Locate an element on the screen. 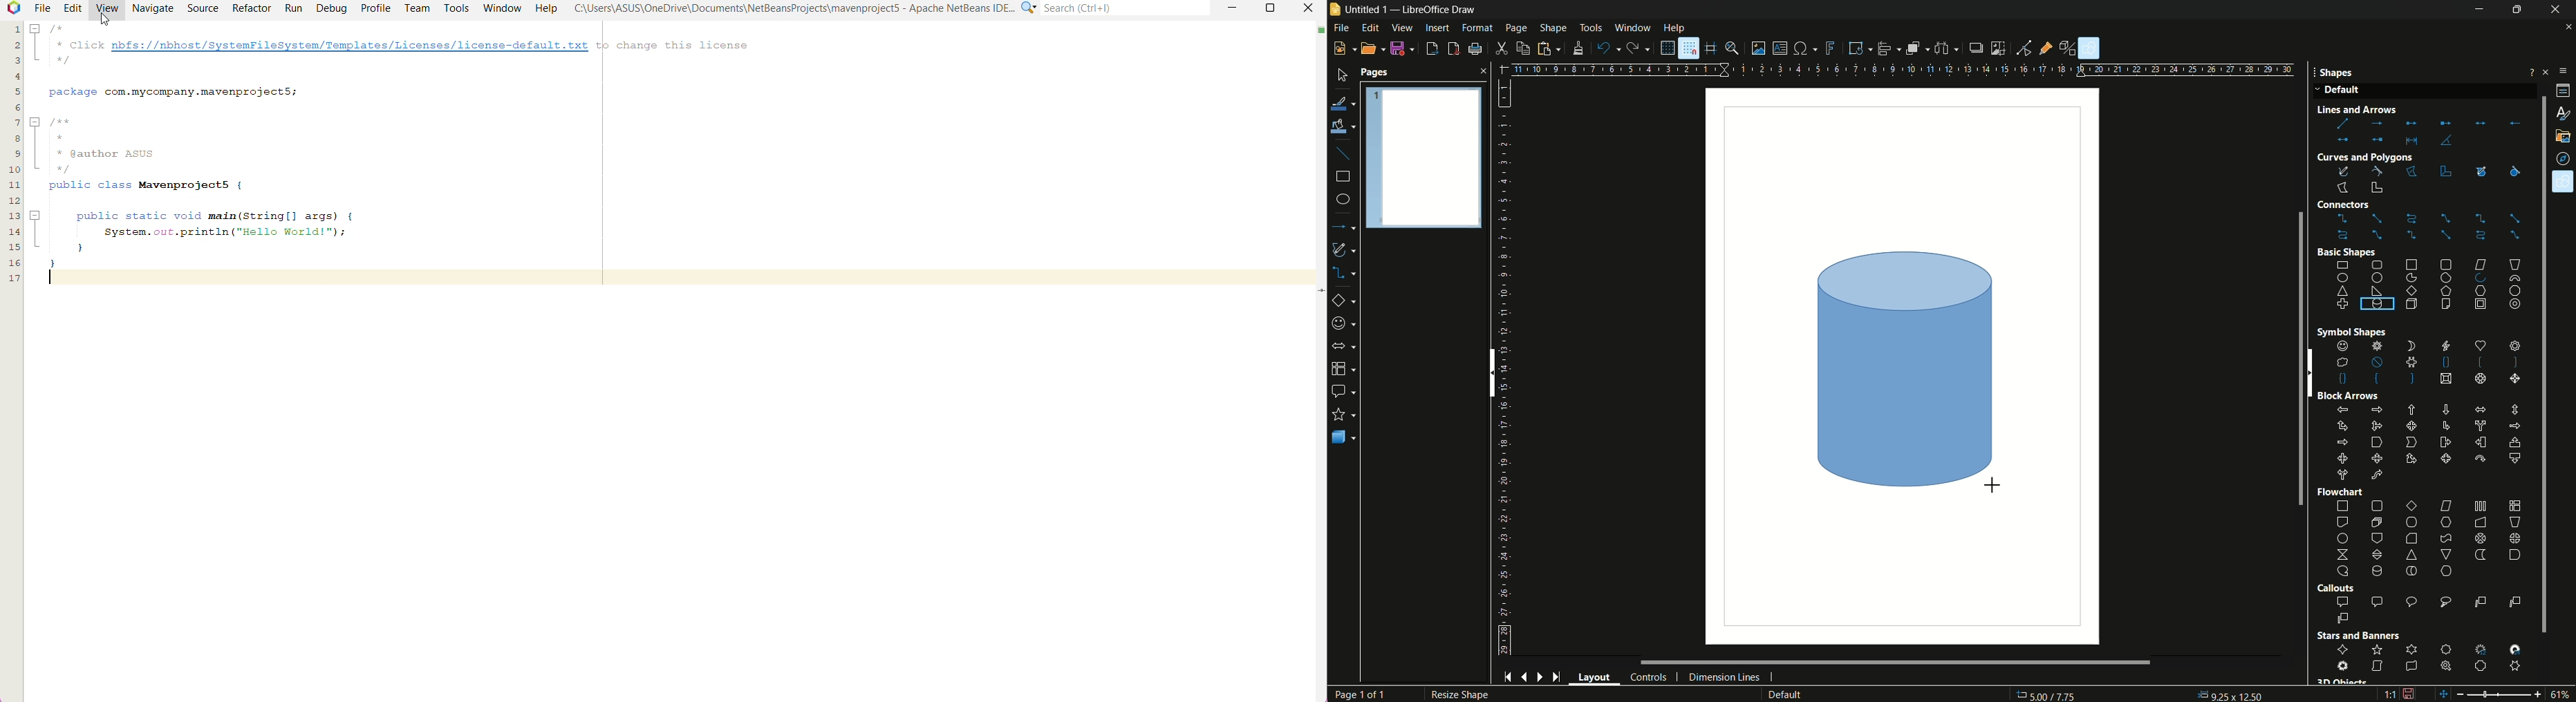  crop is located at coordinates (1997, 48).